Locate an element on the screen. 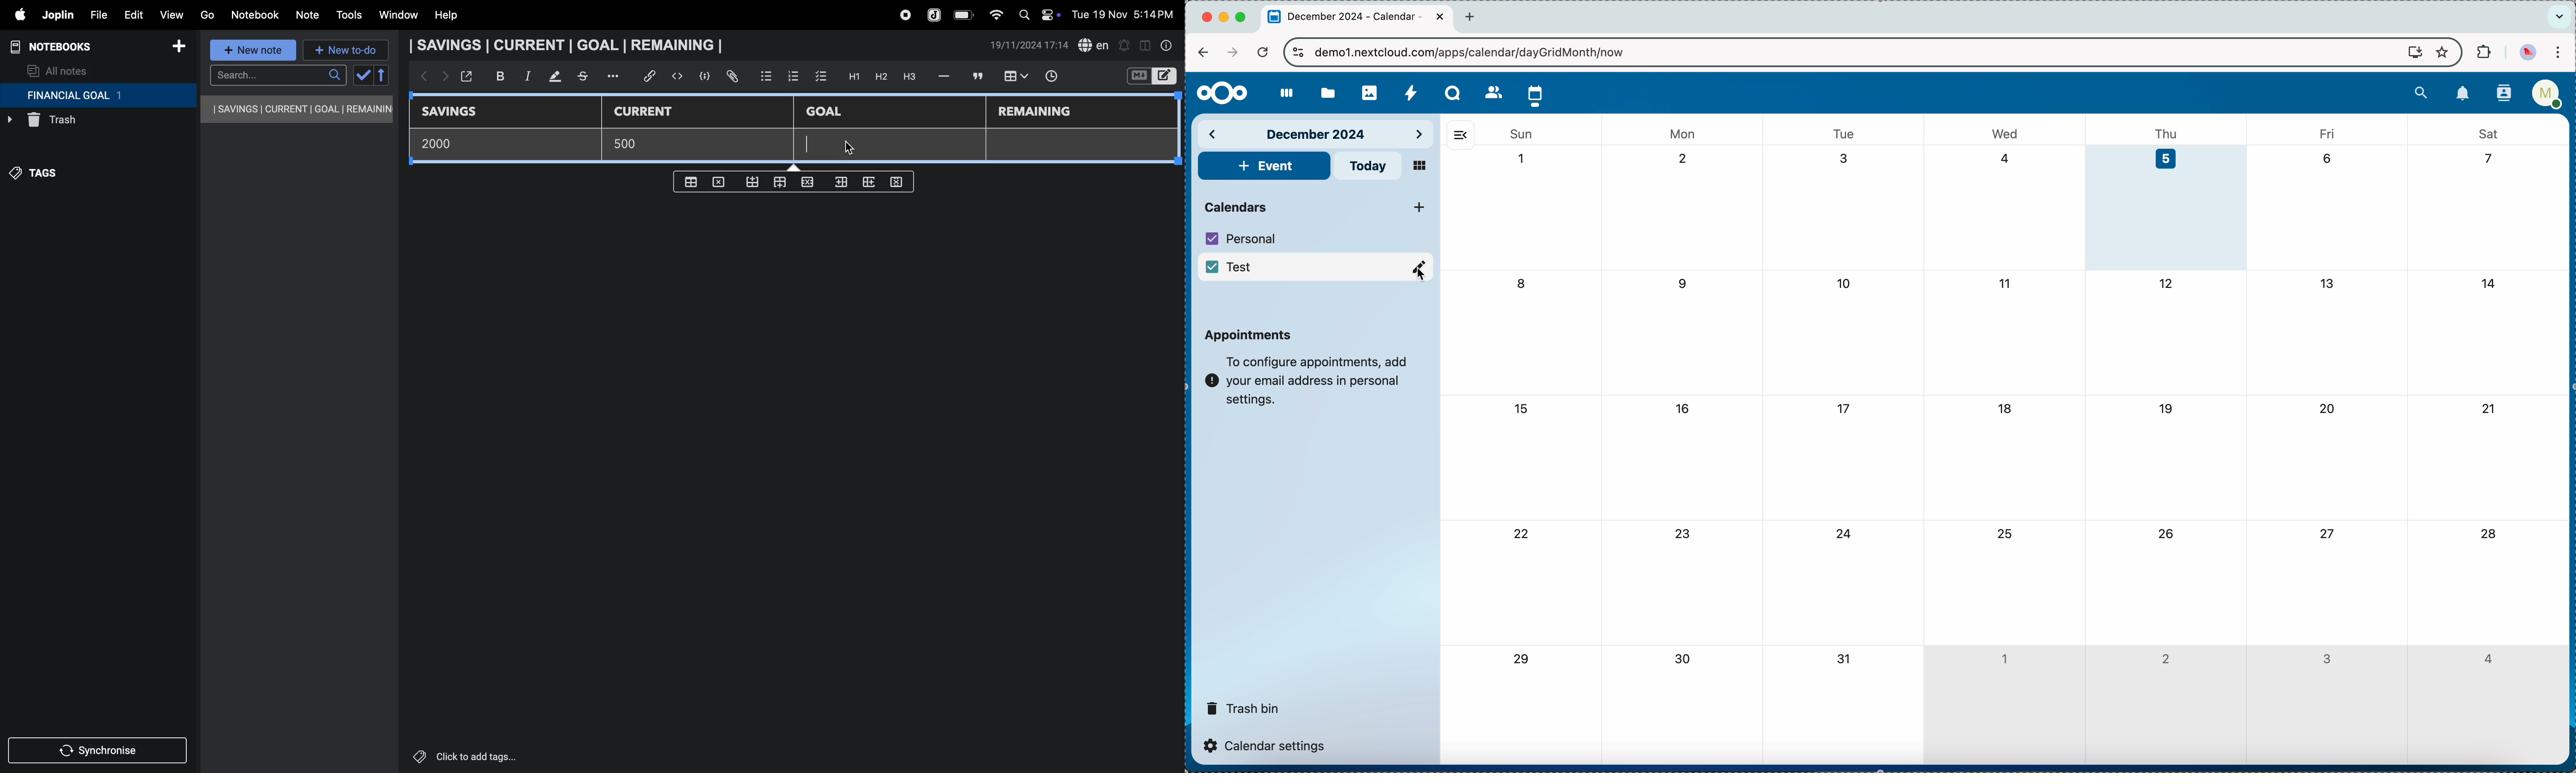 This screenshot has width=2576, height=784. controls is located at coordinates (1299, 53).